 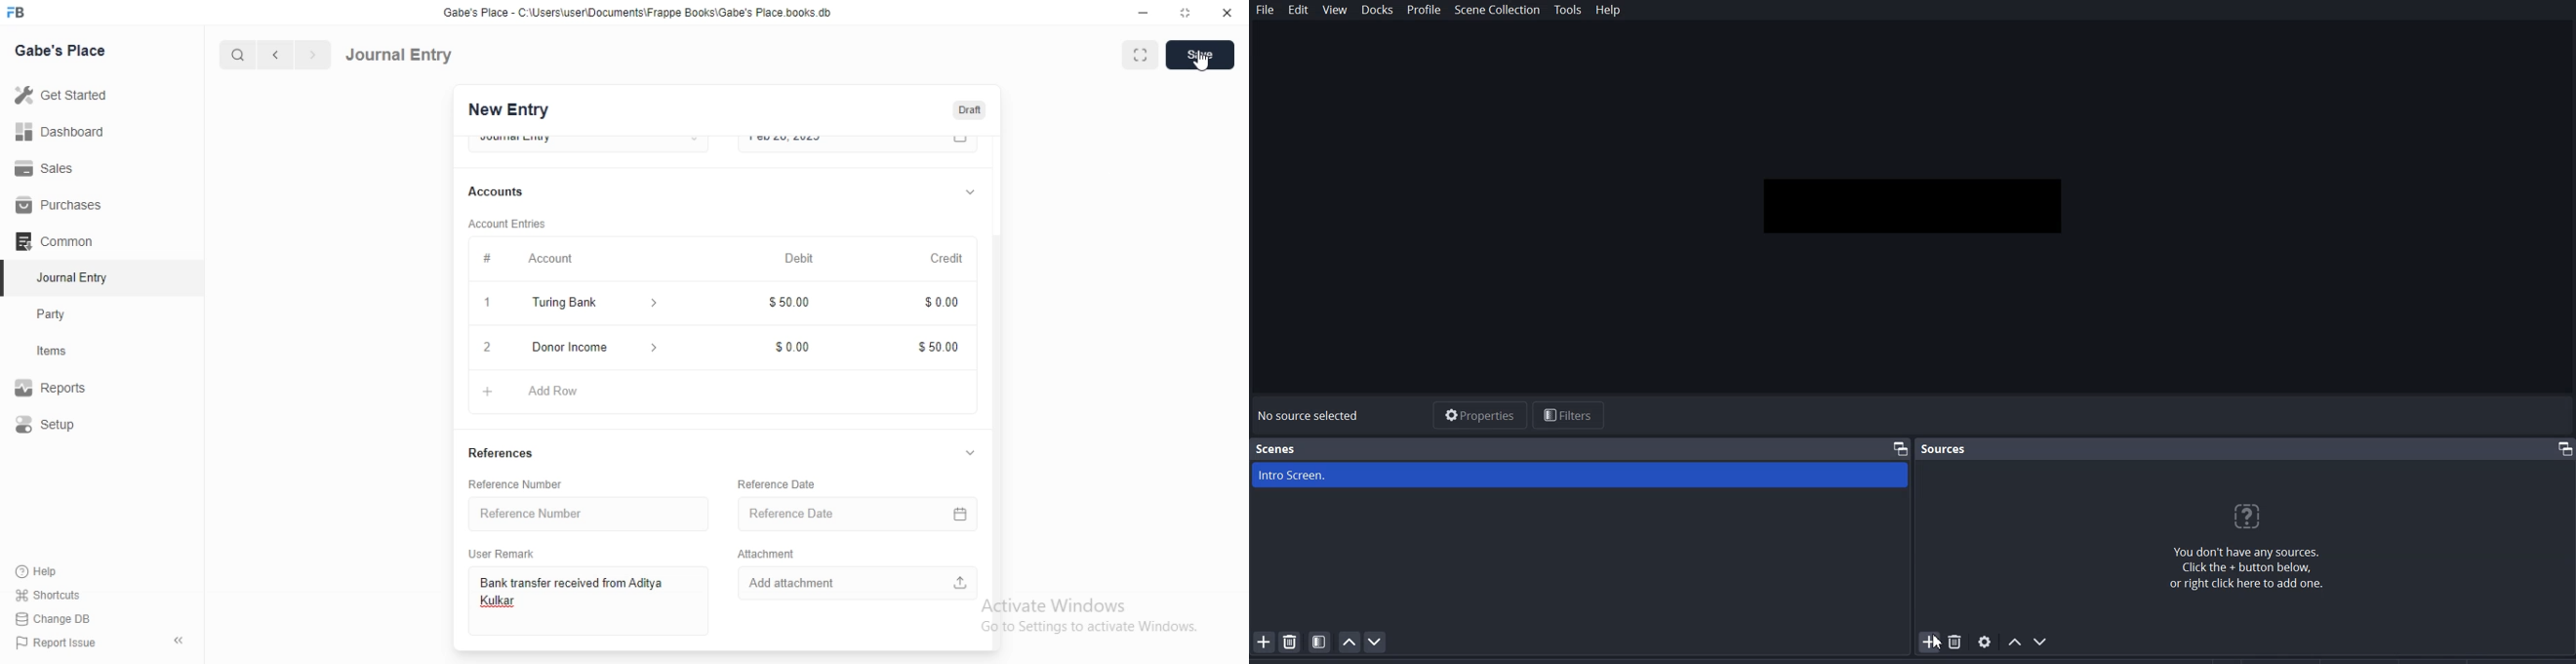 What do you see at coordinates (970, 454) in the screenshot?
I see `collapse` at bounding box center [970, 454].